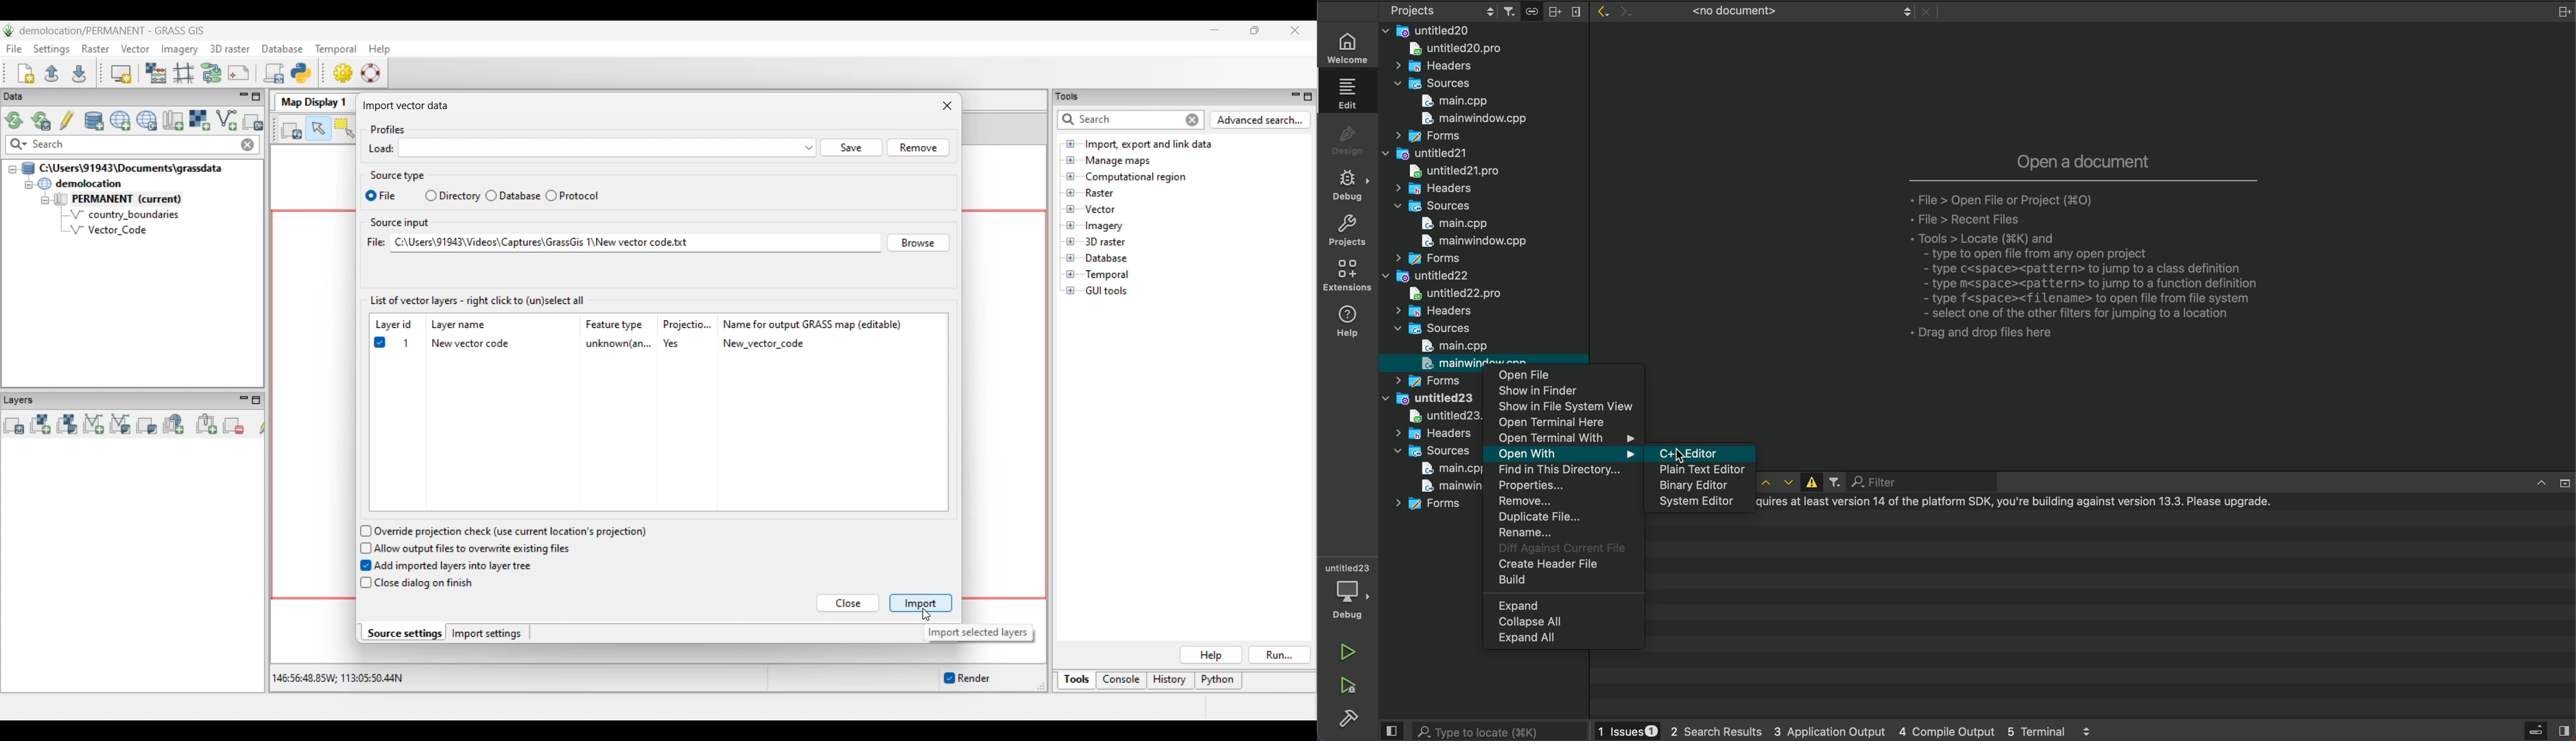  I want to click on close slide bar, so click(2547, 730).